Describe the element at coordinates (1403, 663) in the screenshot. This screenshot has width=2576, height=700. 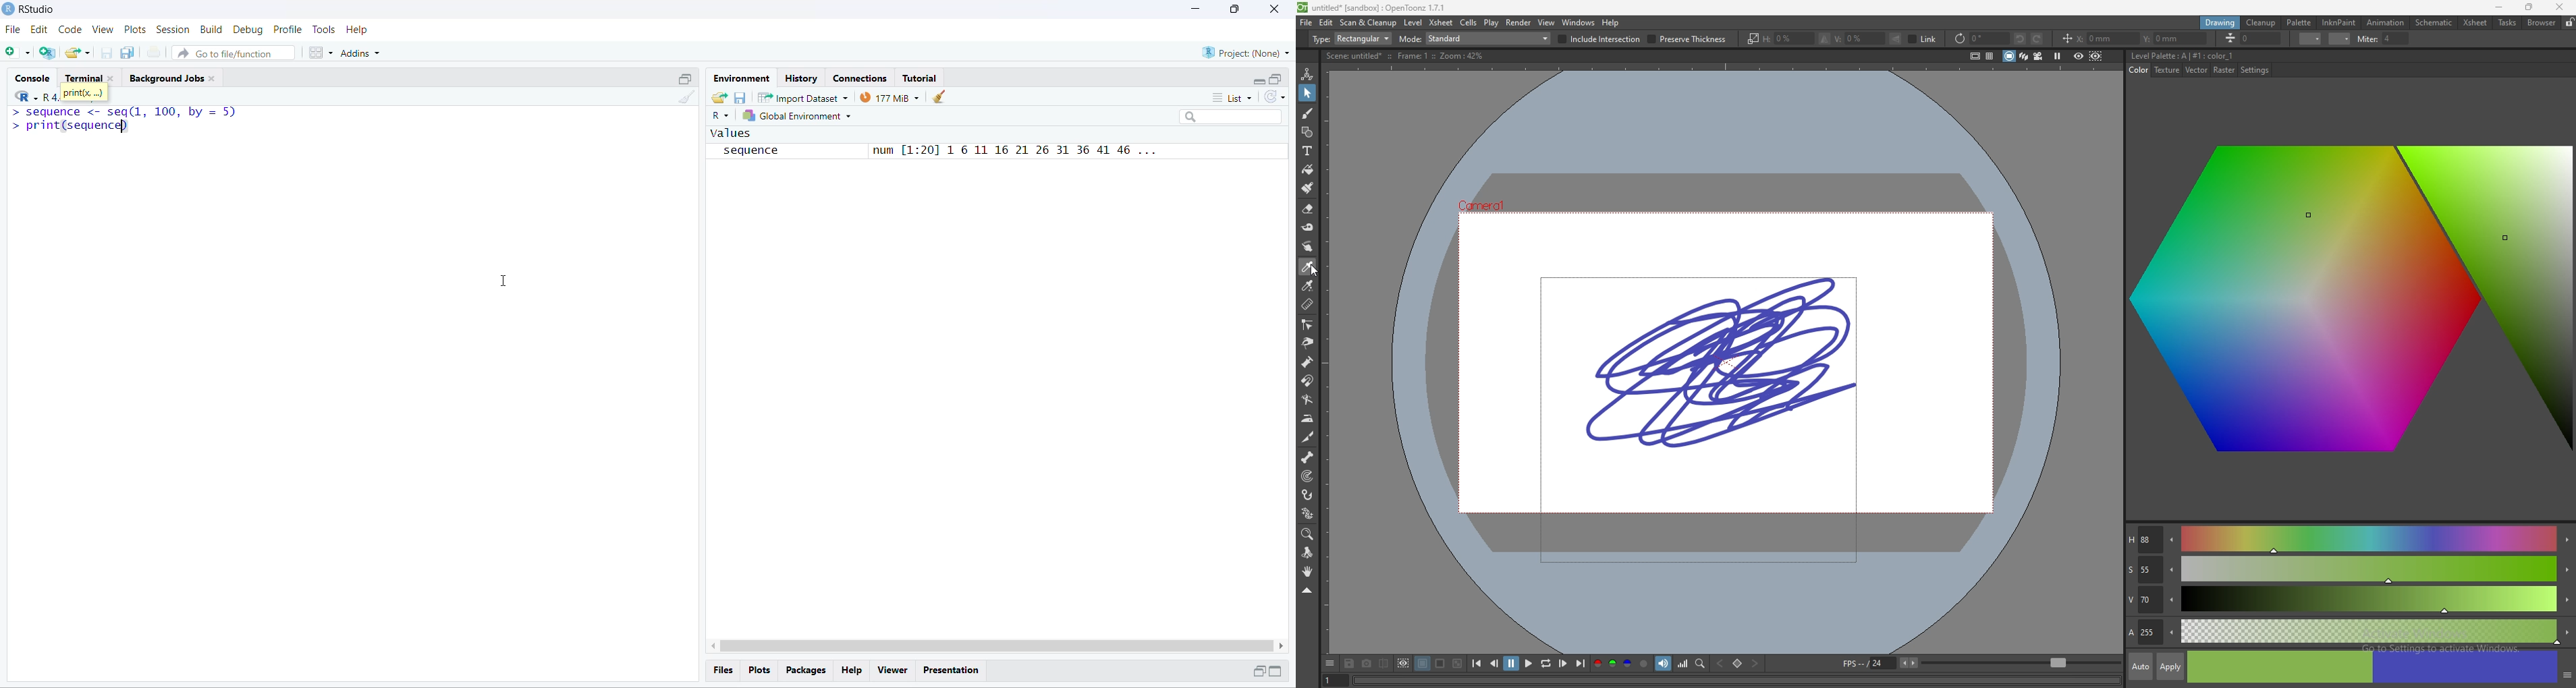
I see `define sub camera` at that location.